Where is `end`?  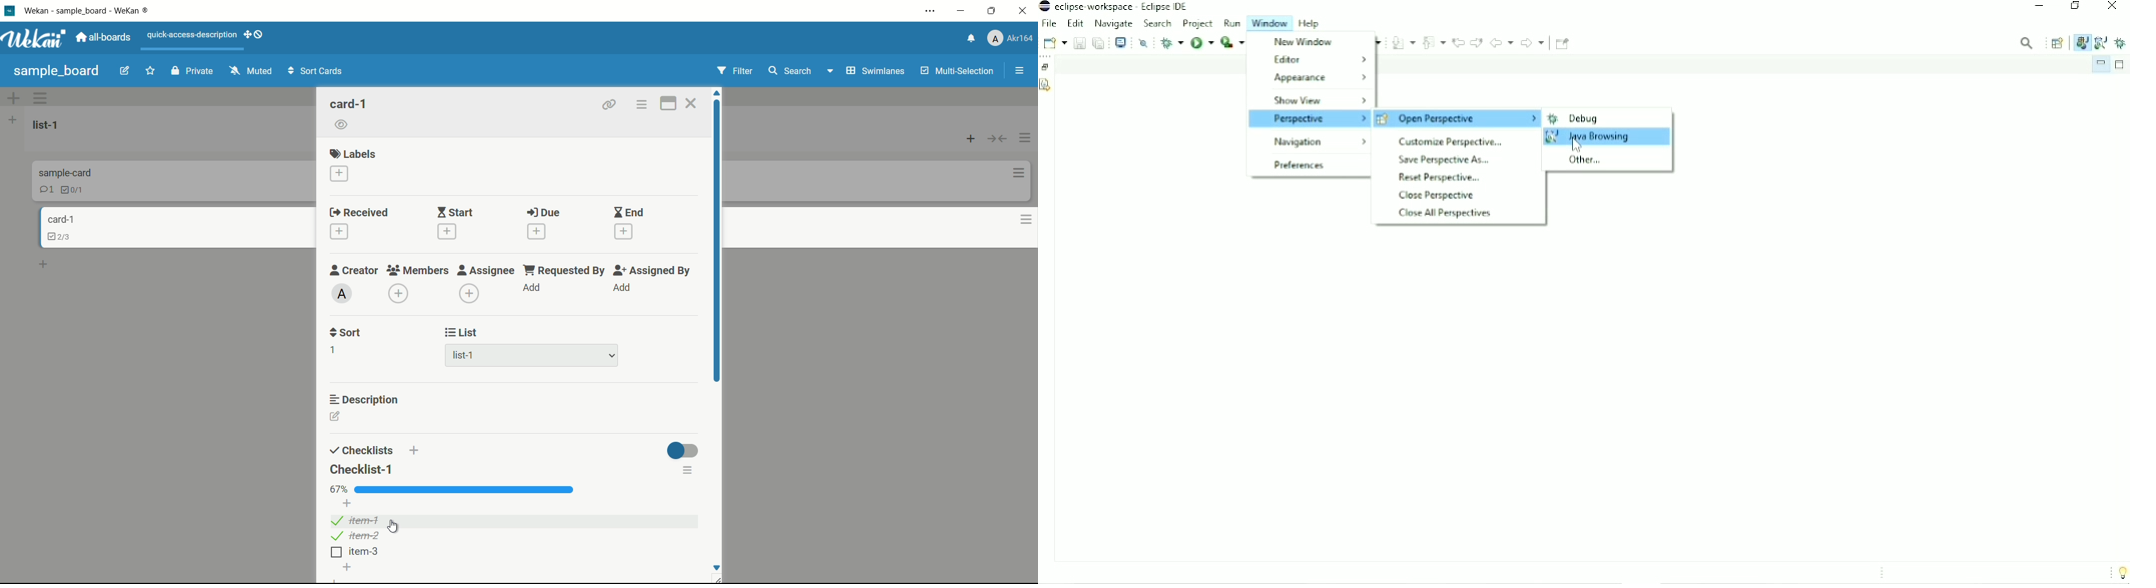
end is located at coordinates (630, 213).